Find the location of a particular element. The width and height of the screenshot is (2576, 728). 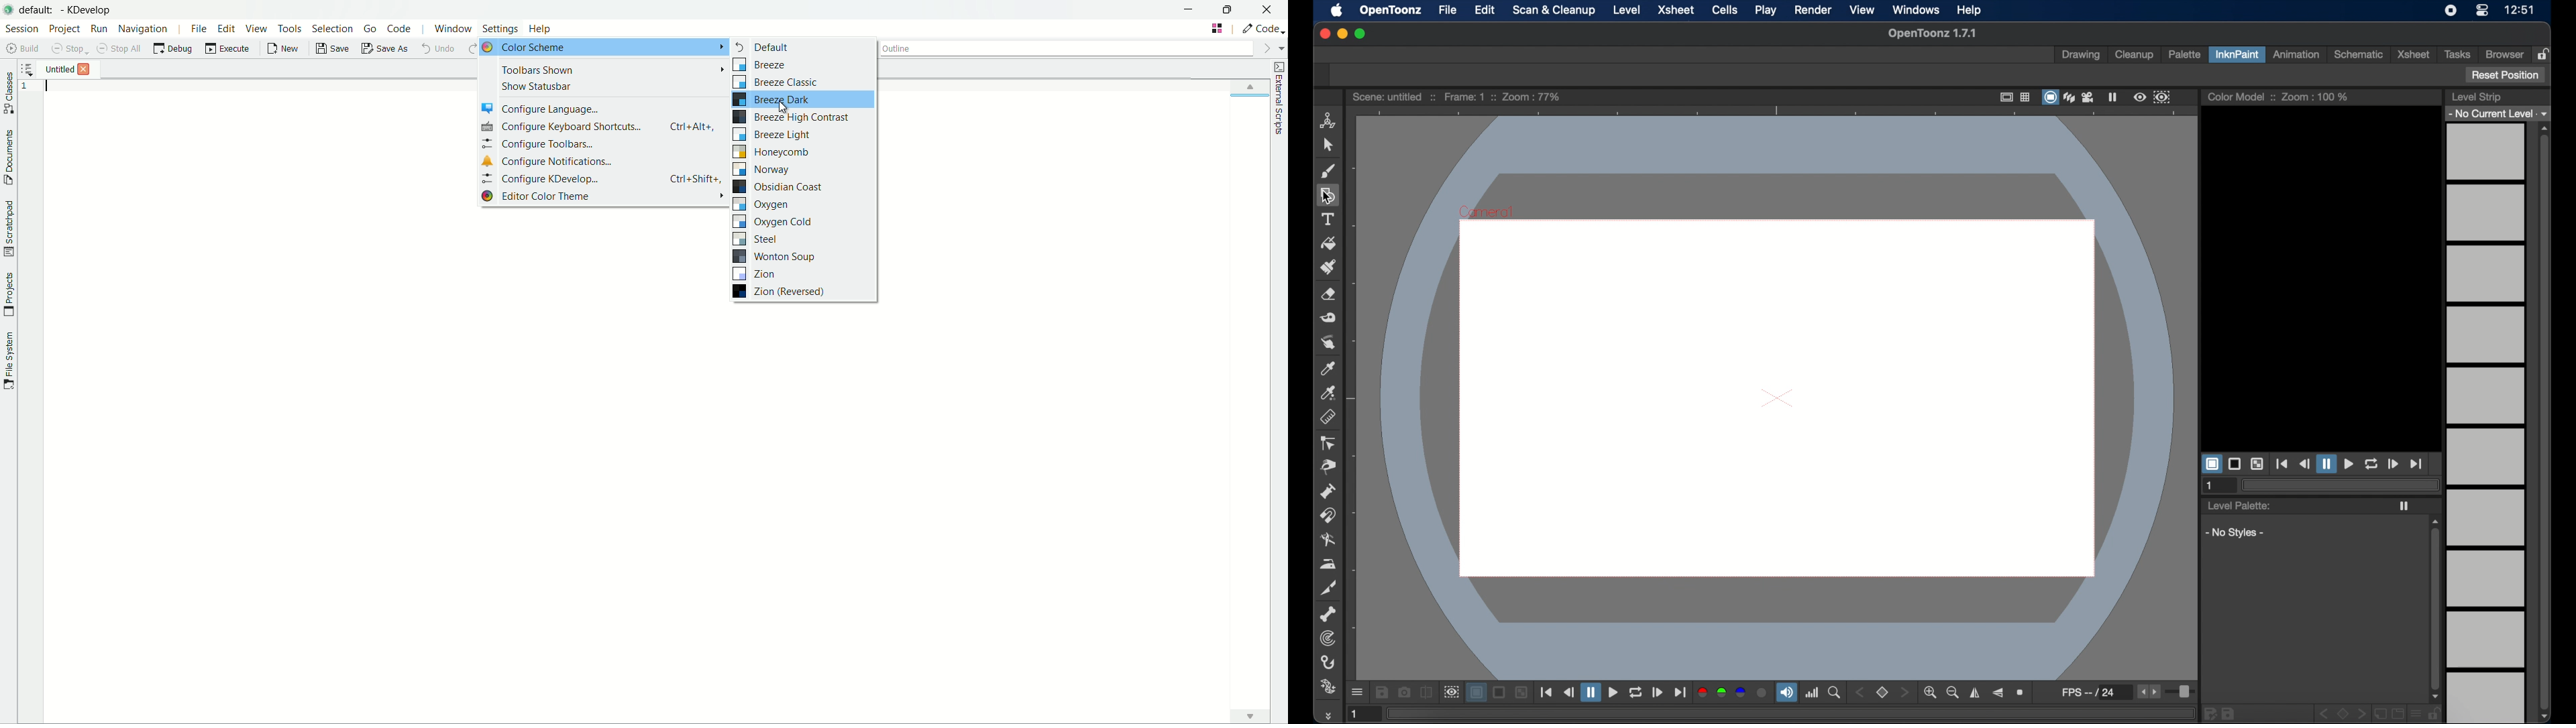

repeat is located at coordinates (1635, 693).